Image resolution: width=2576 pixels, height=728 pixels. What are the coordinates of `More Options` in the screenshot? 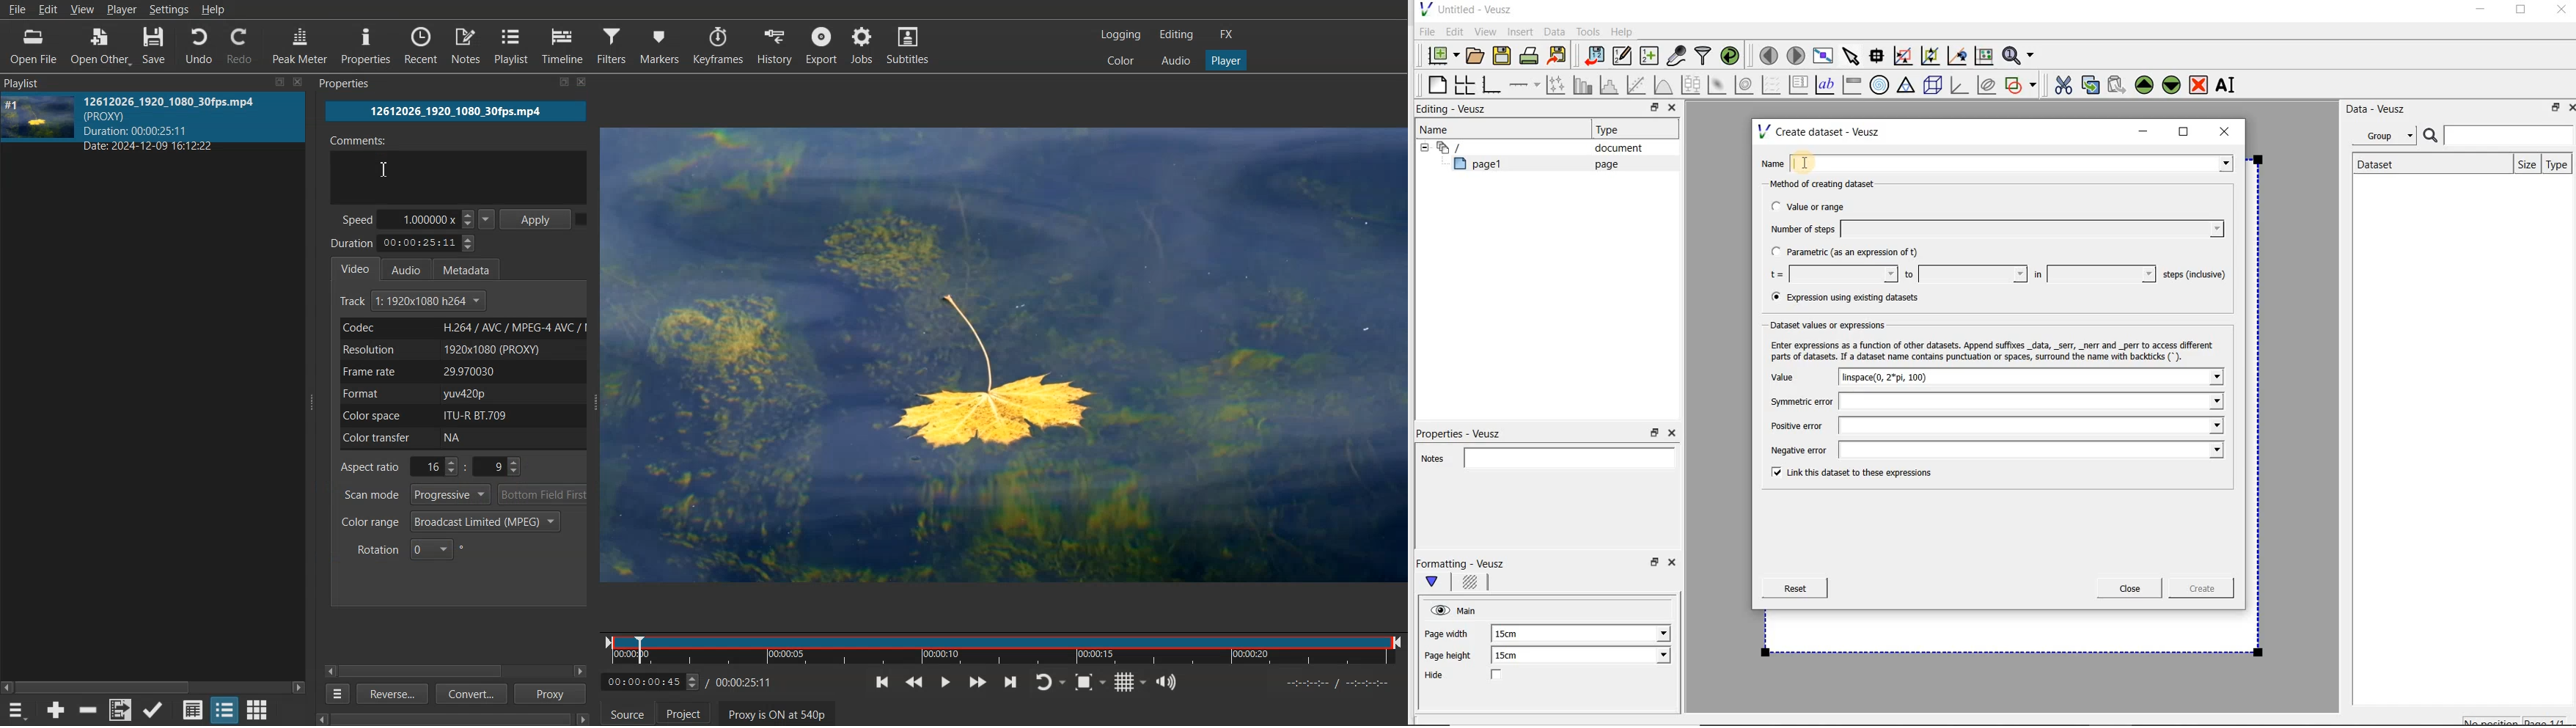 It's located at (334, 694).